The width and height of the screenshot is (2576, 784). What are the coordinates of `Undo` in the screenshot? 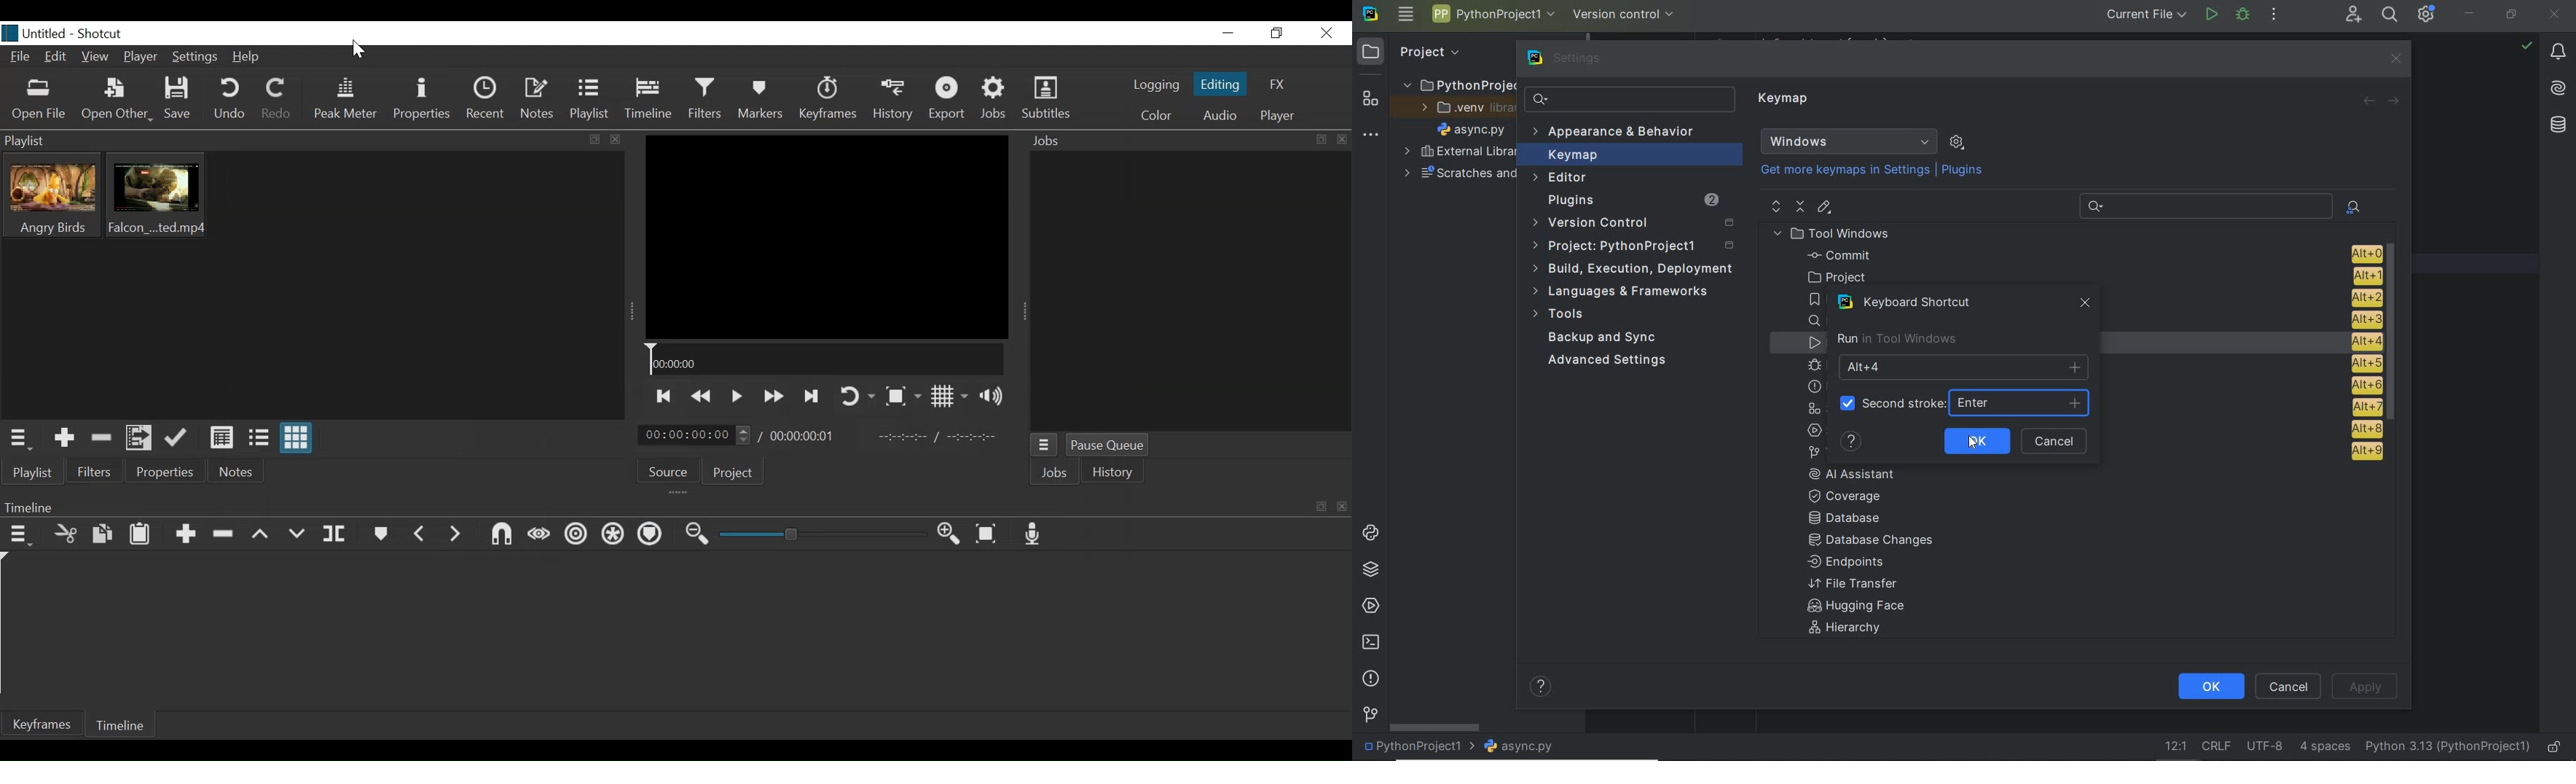 It's located at (230, 101).